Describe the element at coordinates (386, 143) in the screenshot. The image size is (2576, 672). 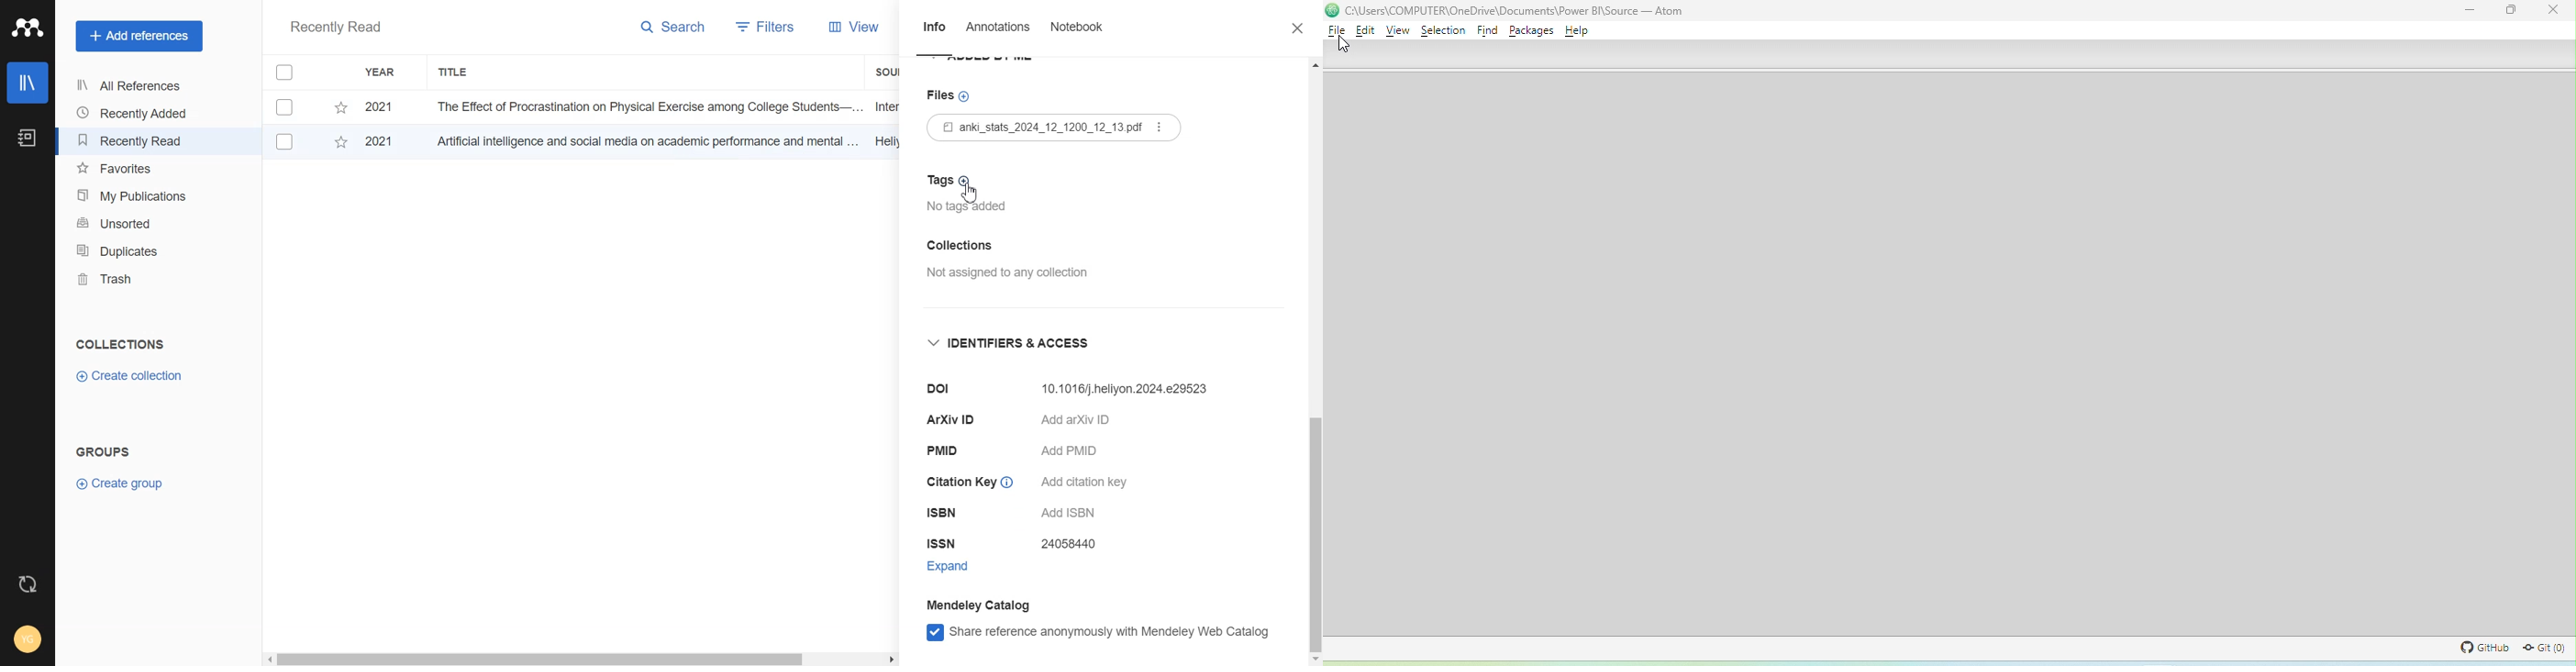
I see `2021` at that location.